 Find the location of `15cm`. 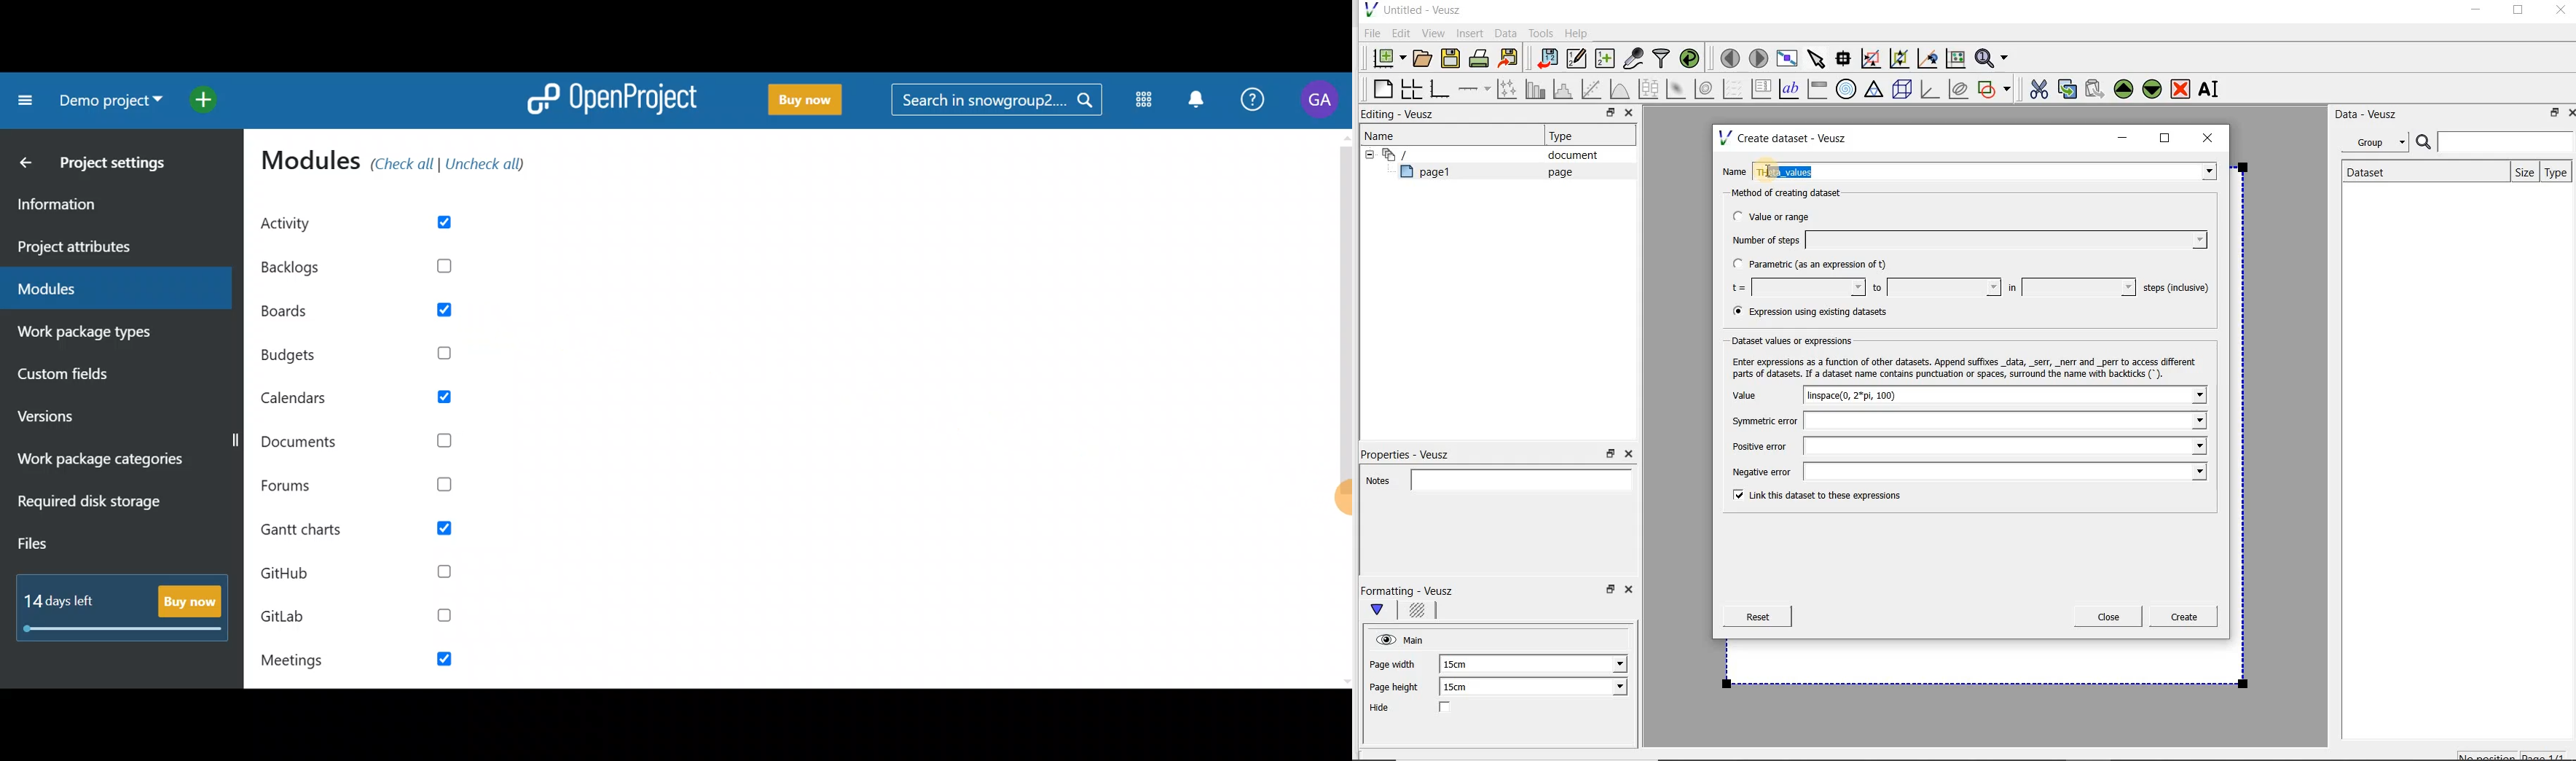

15cm is located at coordinates (1463, 665).